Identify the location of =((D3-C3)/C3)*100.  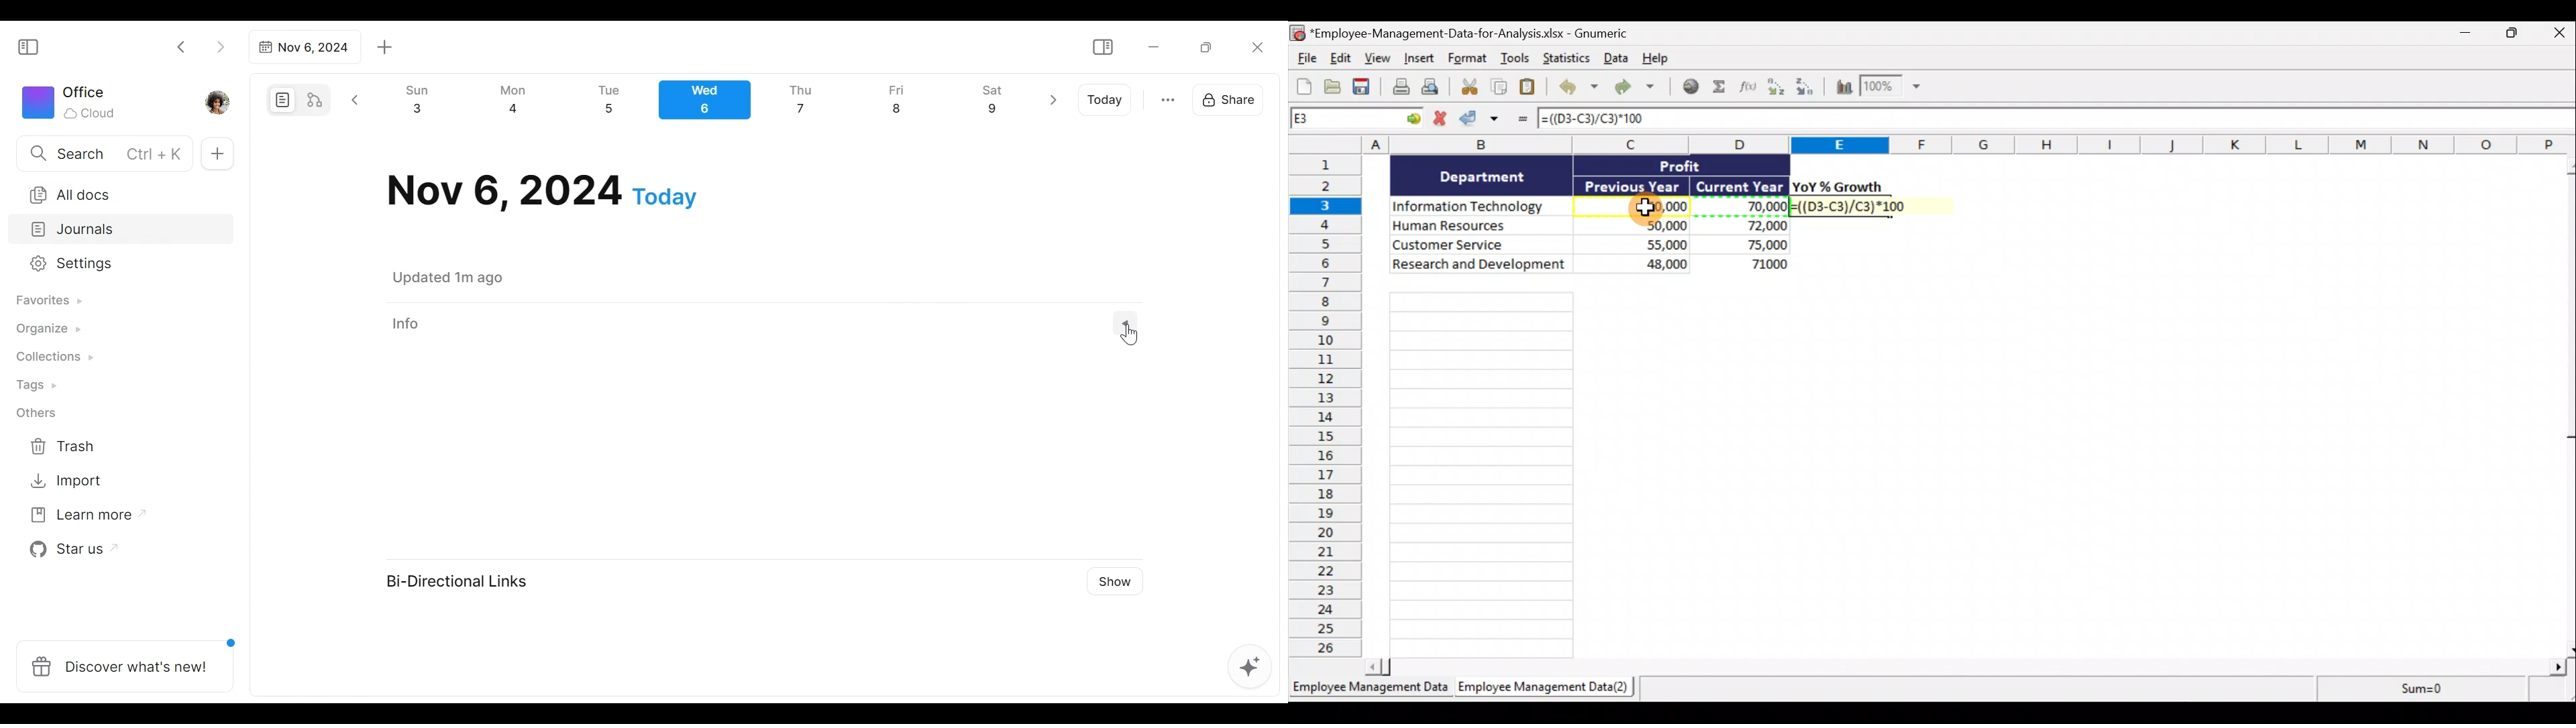
(1620, 119).